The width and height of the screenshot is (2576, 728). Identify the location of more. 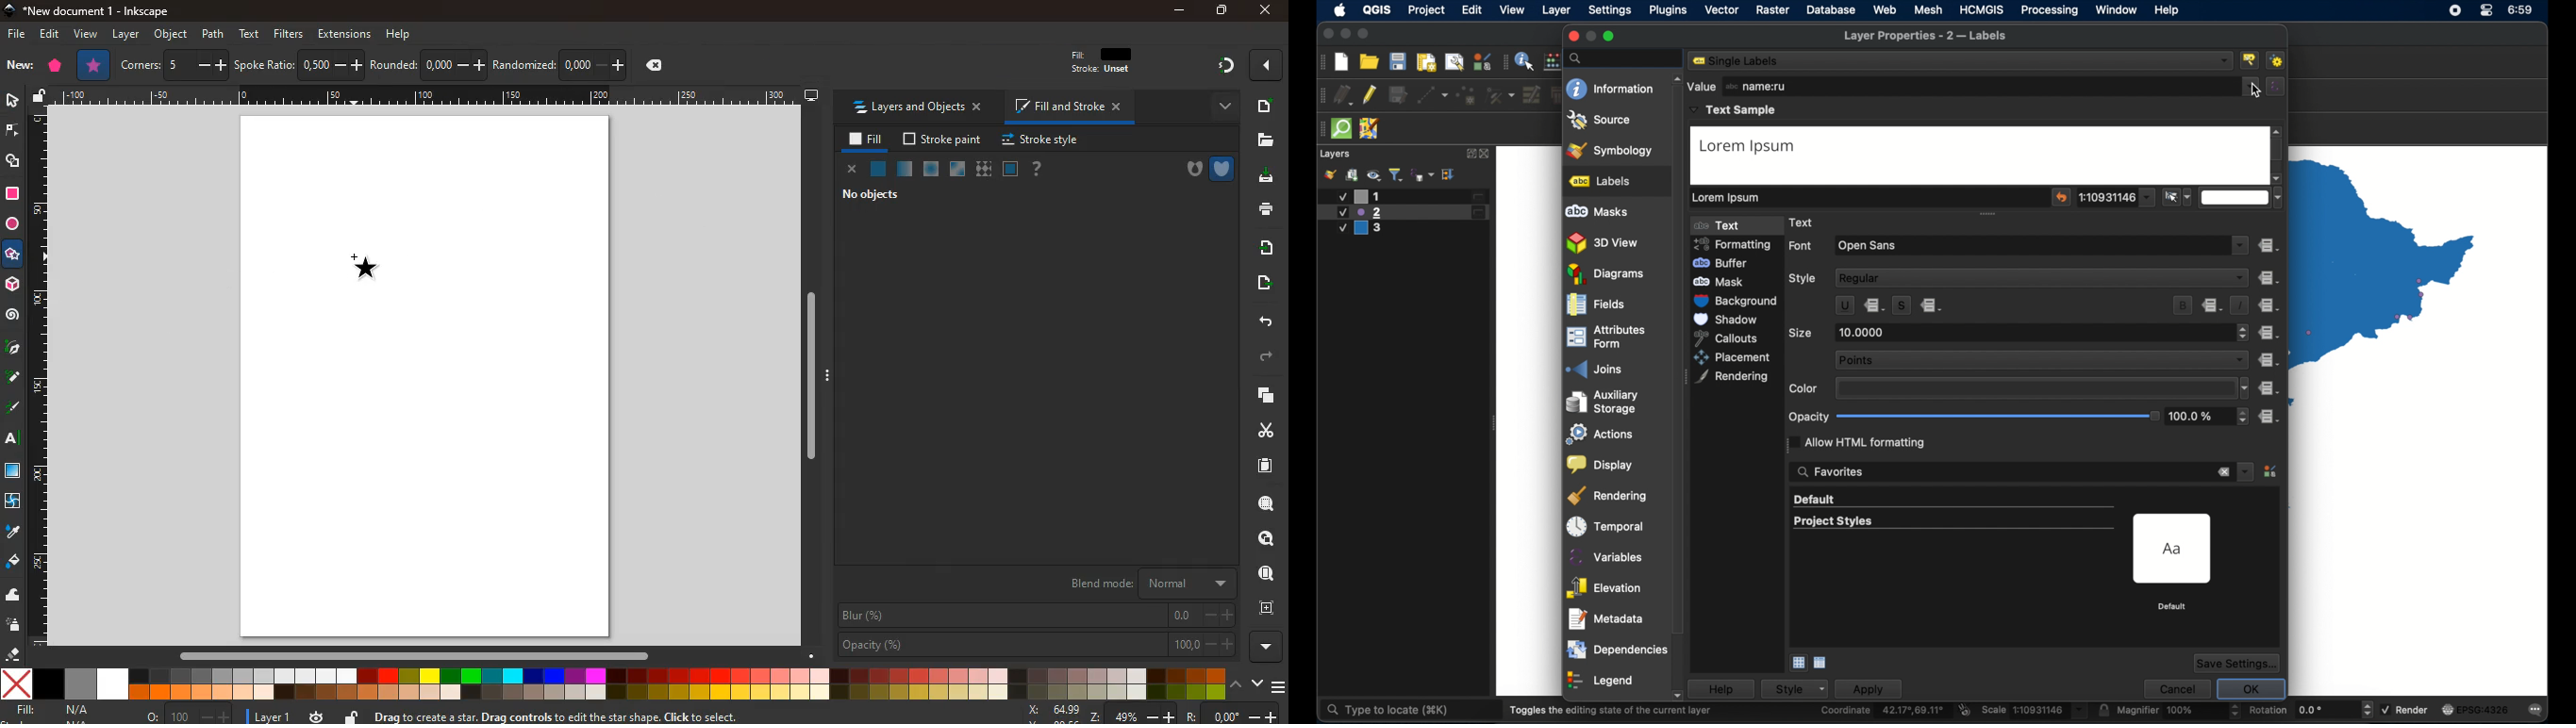
(1262, 648).